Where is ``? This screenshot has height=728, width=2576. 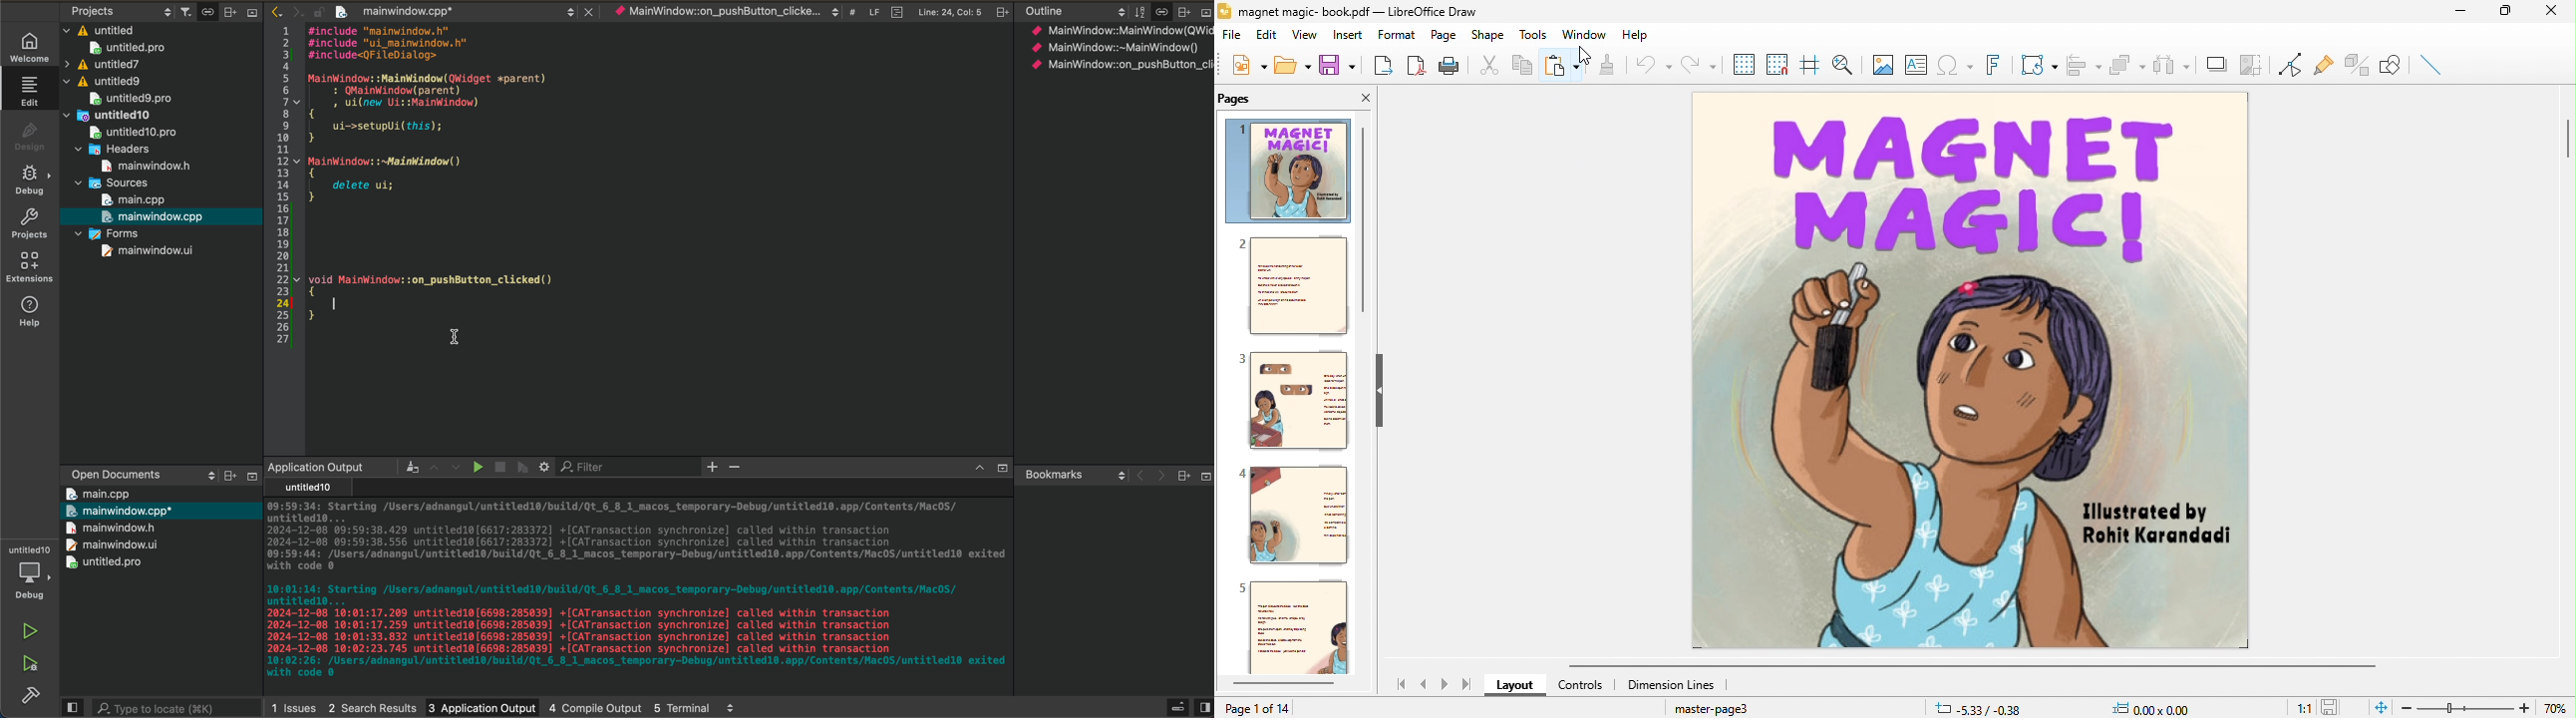  is located at coordinates (249, 476).